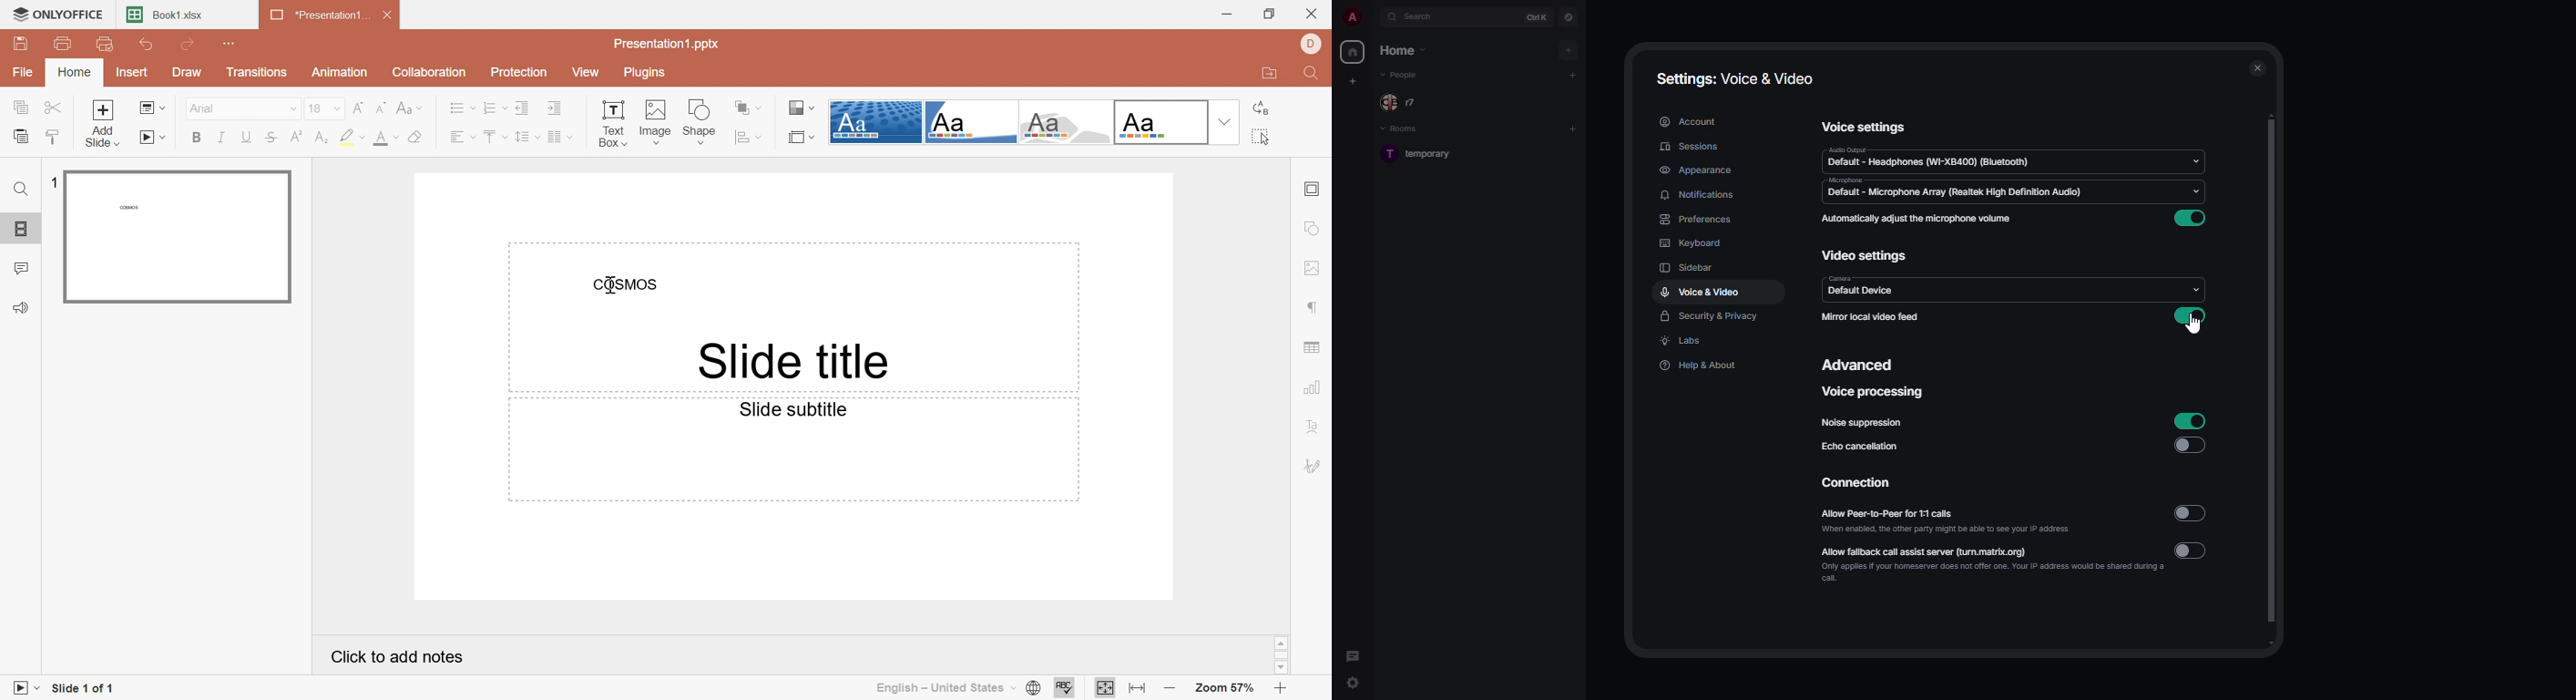  What do you see at coordinates (74, 73) in the screenshot?
I see `Home` at bounding box center [74, 73].